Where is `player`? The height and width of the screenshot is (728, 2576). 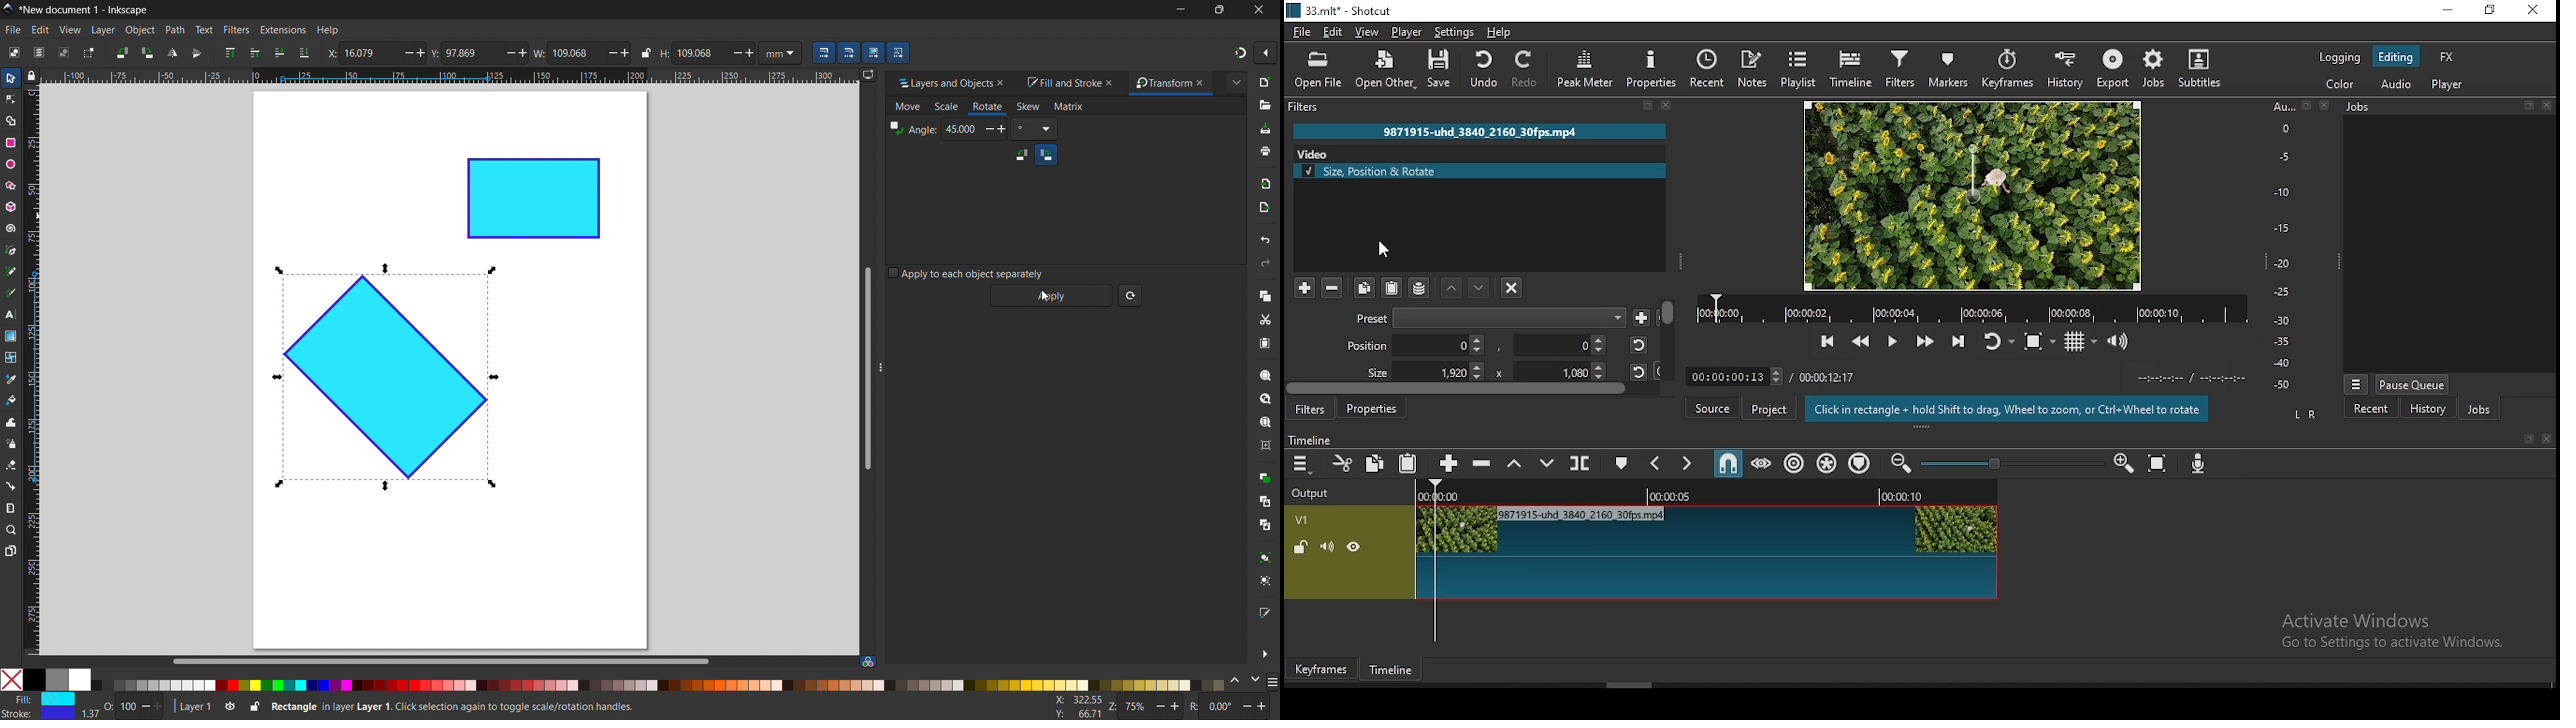
player is located at coordinates (2452, 85).